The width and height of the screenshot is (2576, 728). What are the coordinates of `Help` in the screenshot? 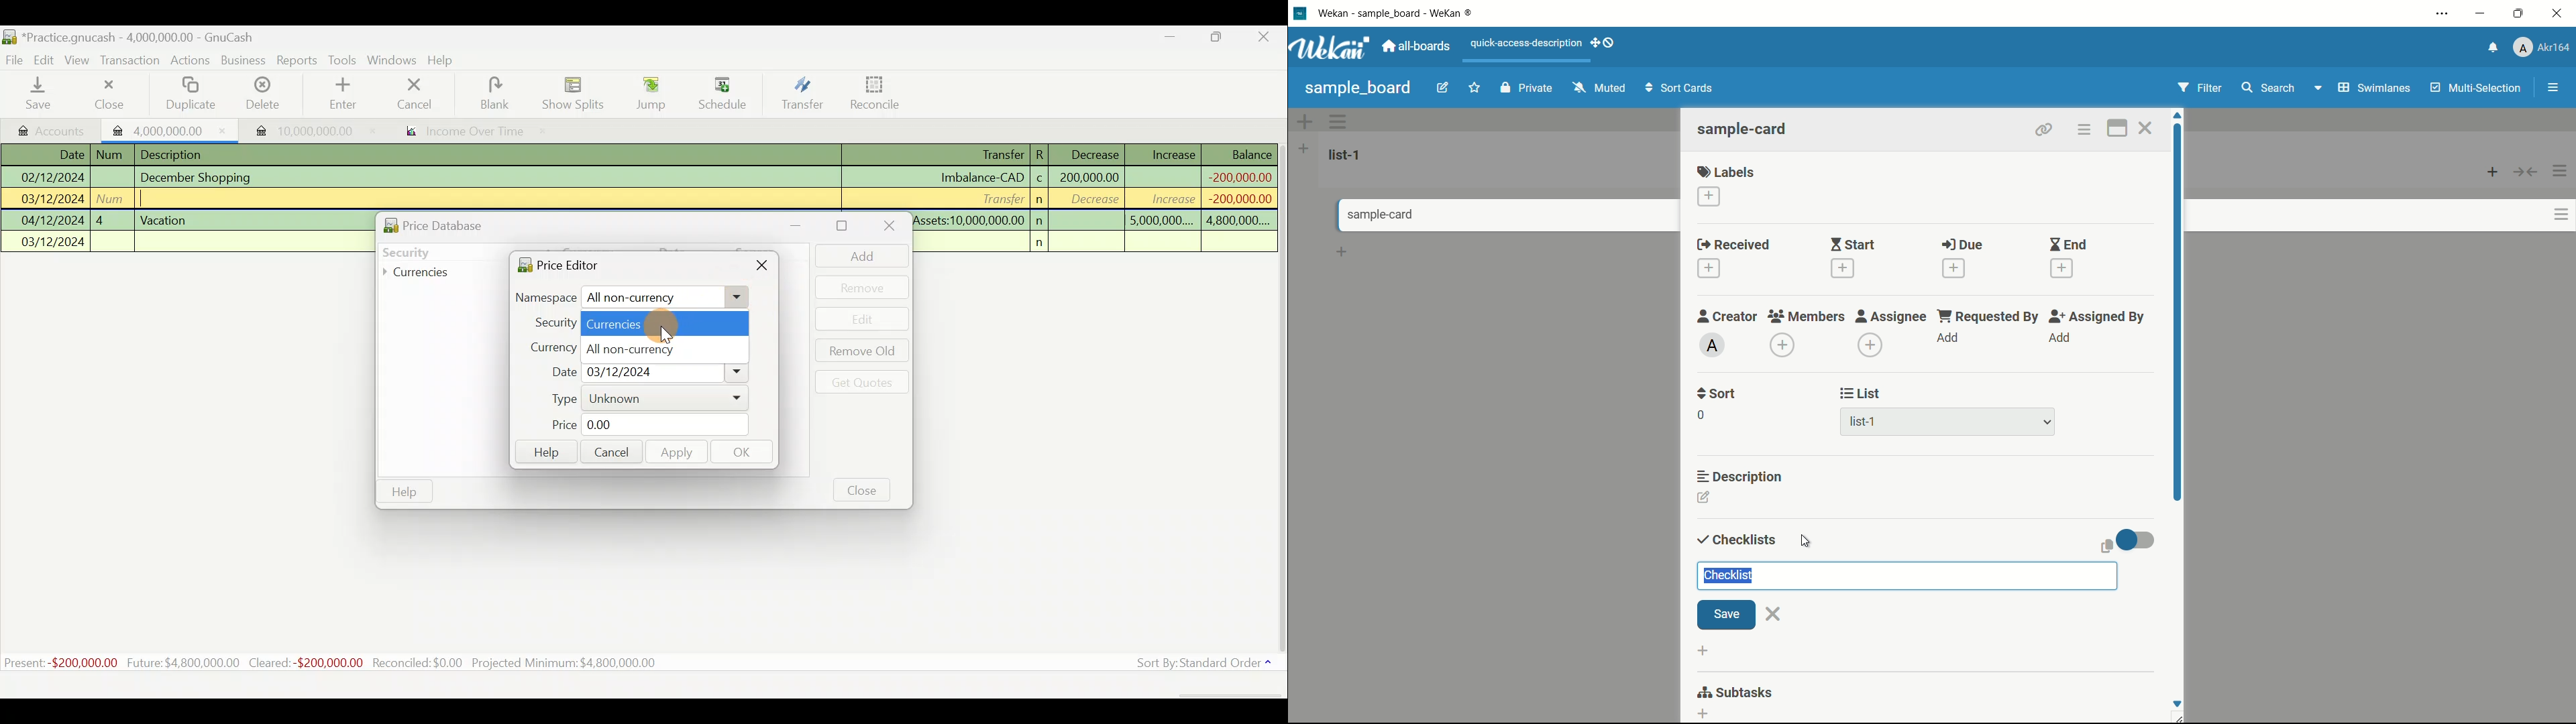 It's located at (545, 452).